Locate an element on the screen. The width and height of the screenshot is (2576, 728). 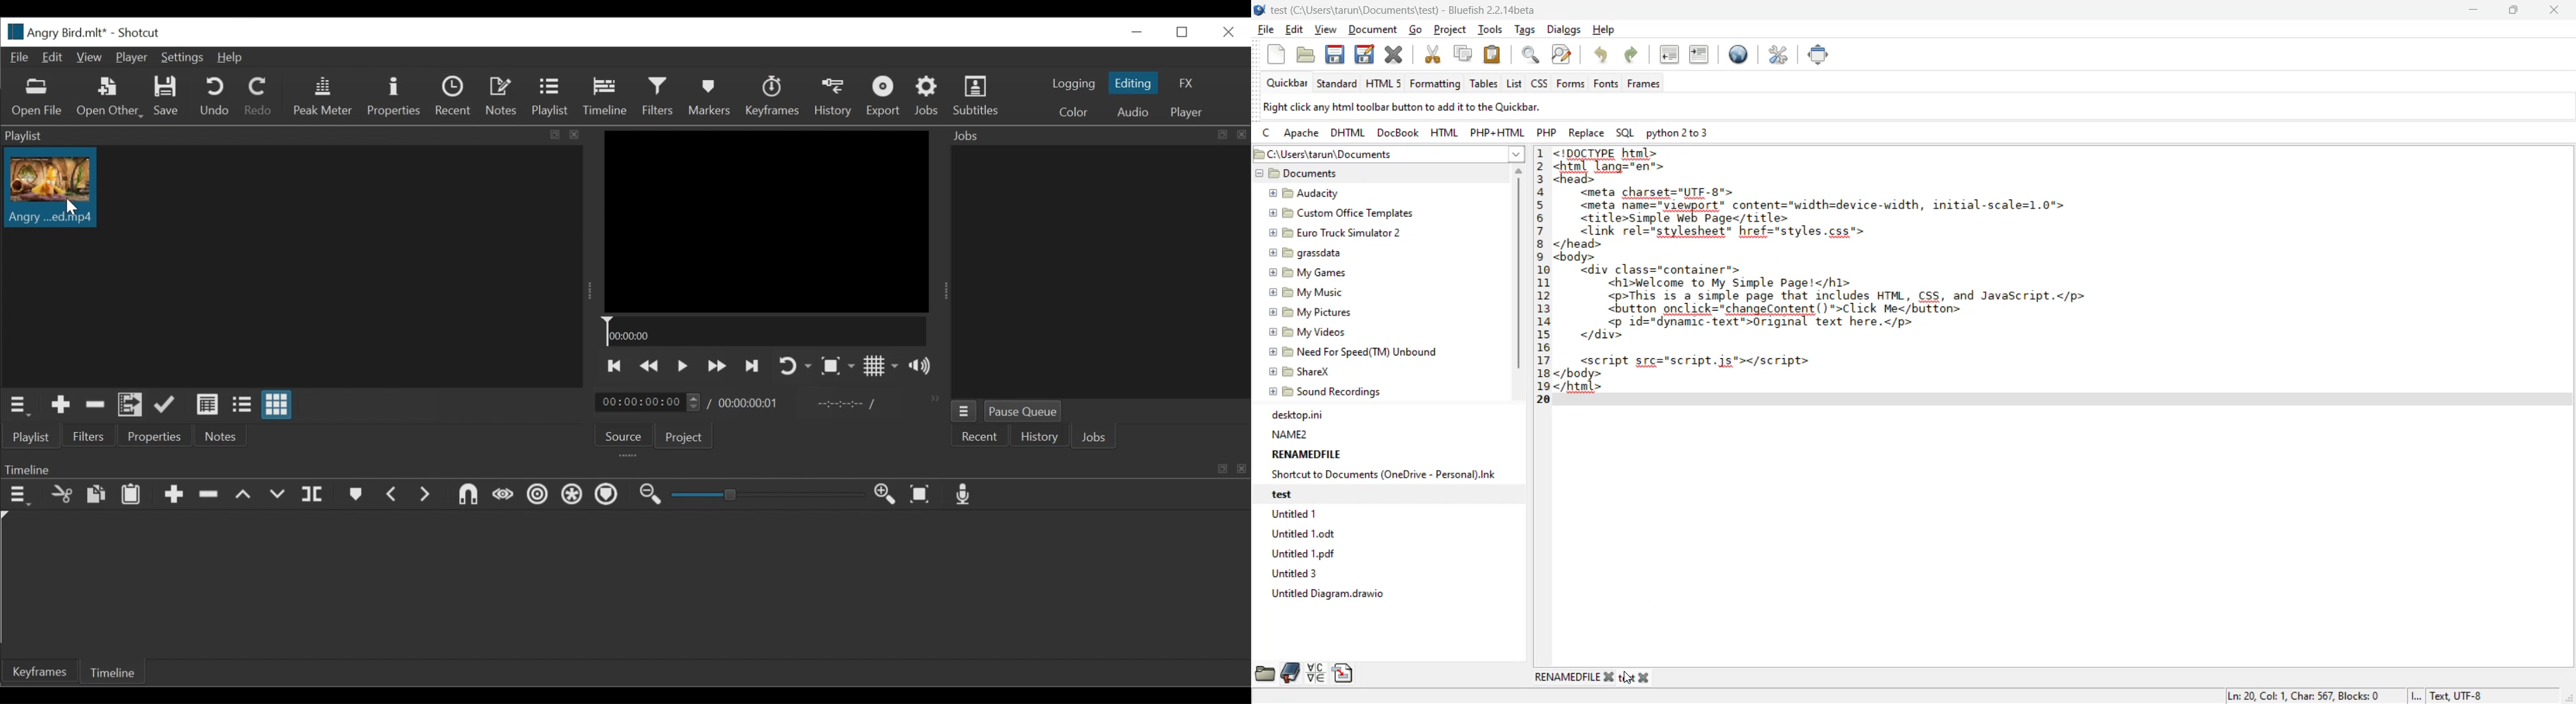
Close is located at coordinates (1139, 31).